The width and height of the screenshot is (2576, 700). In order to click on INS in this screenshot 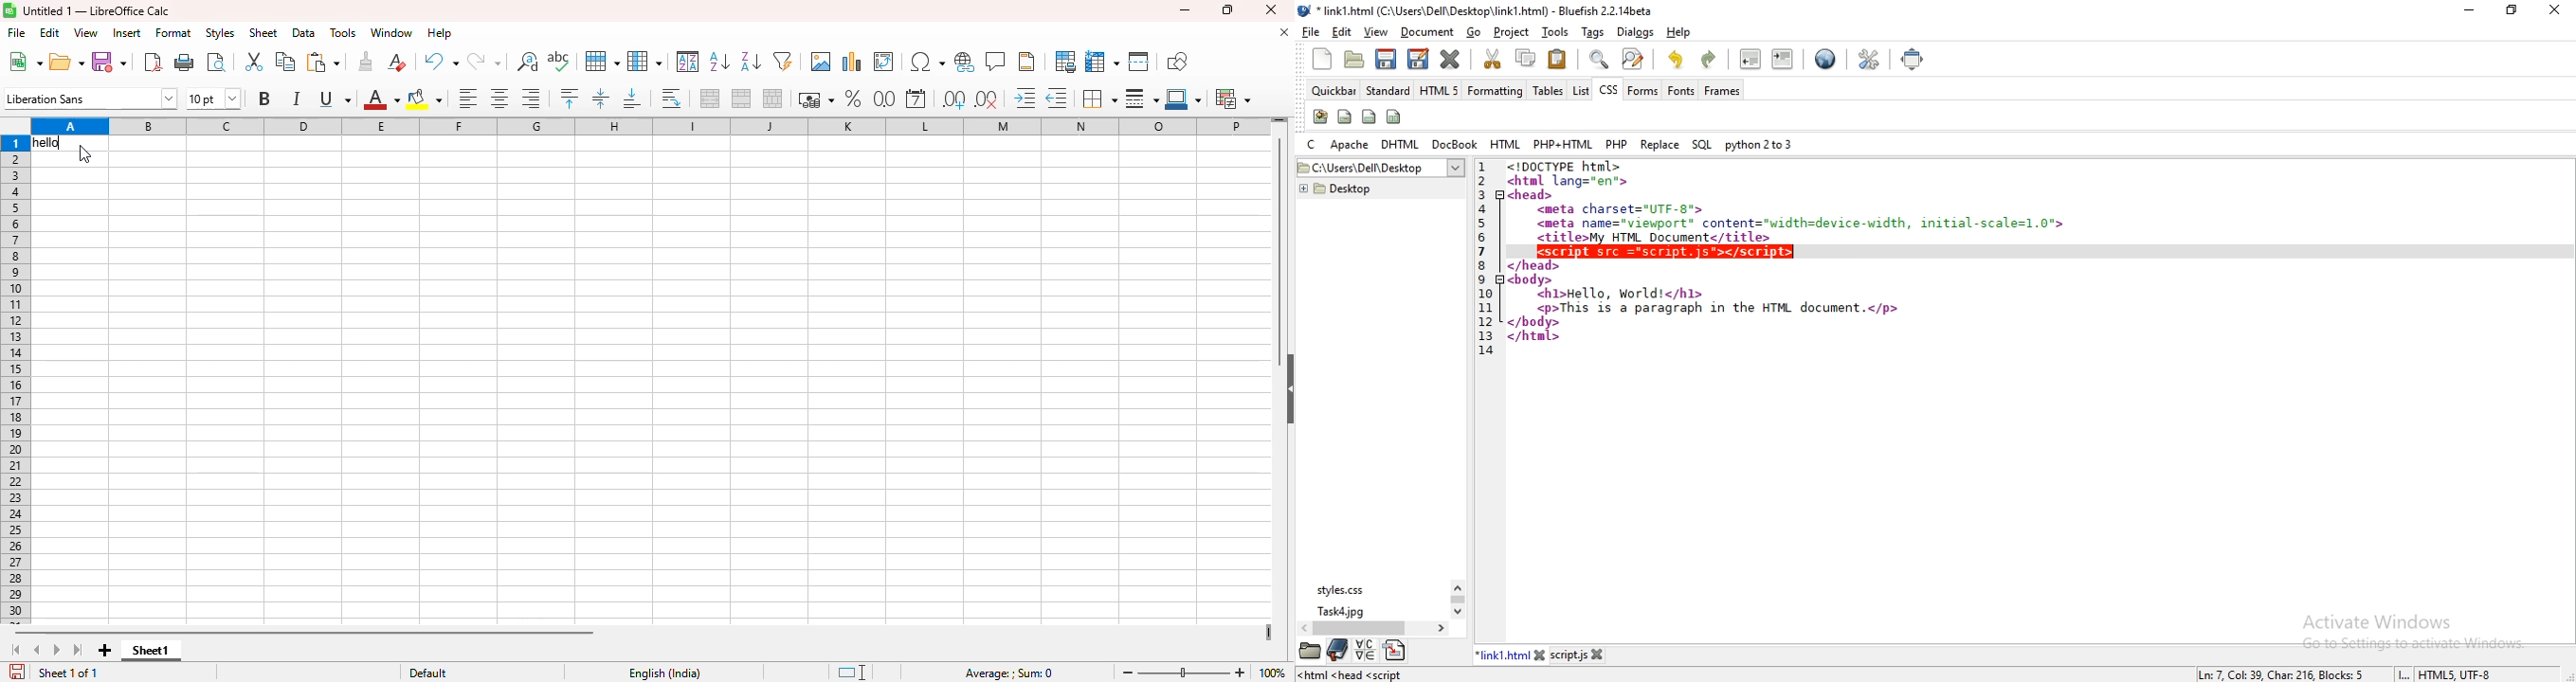, I will do `click(2403, 674)`.